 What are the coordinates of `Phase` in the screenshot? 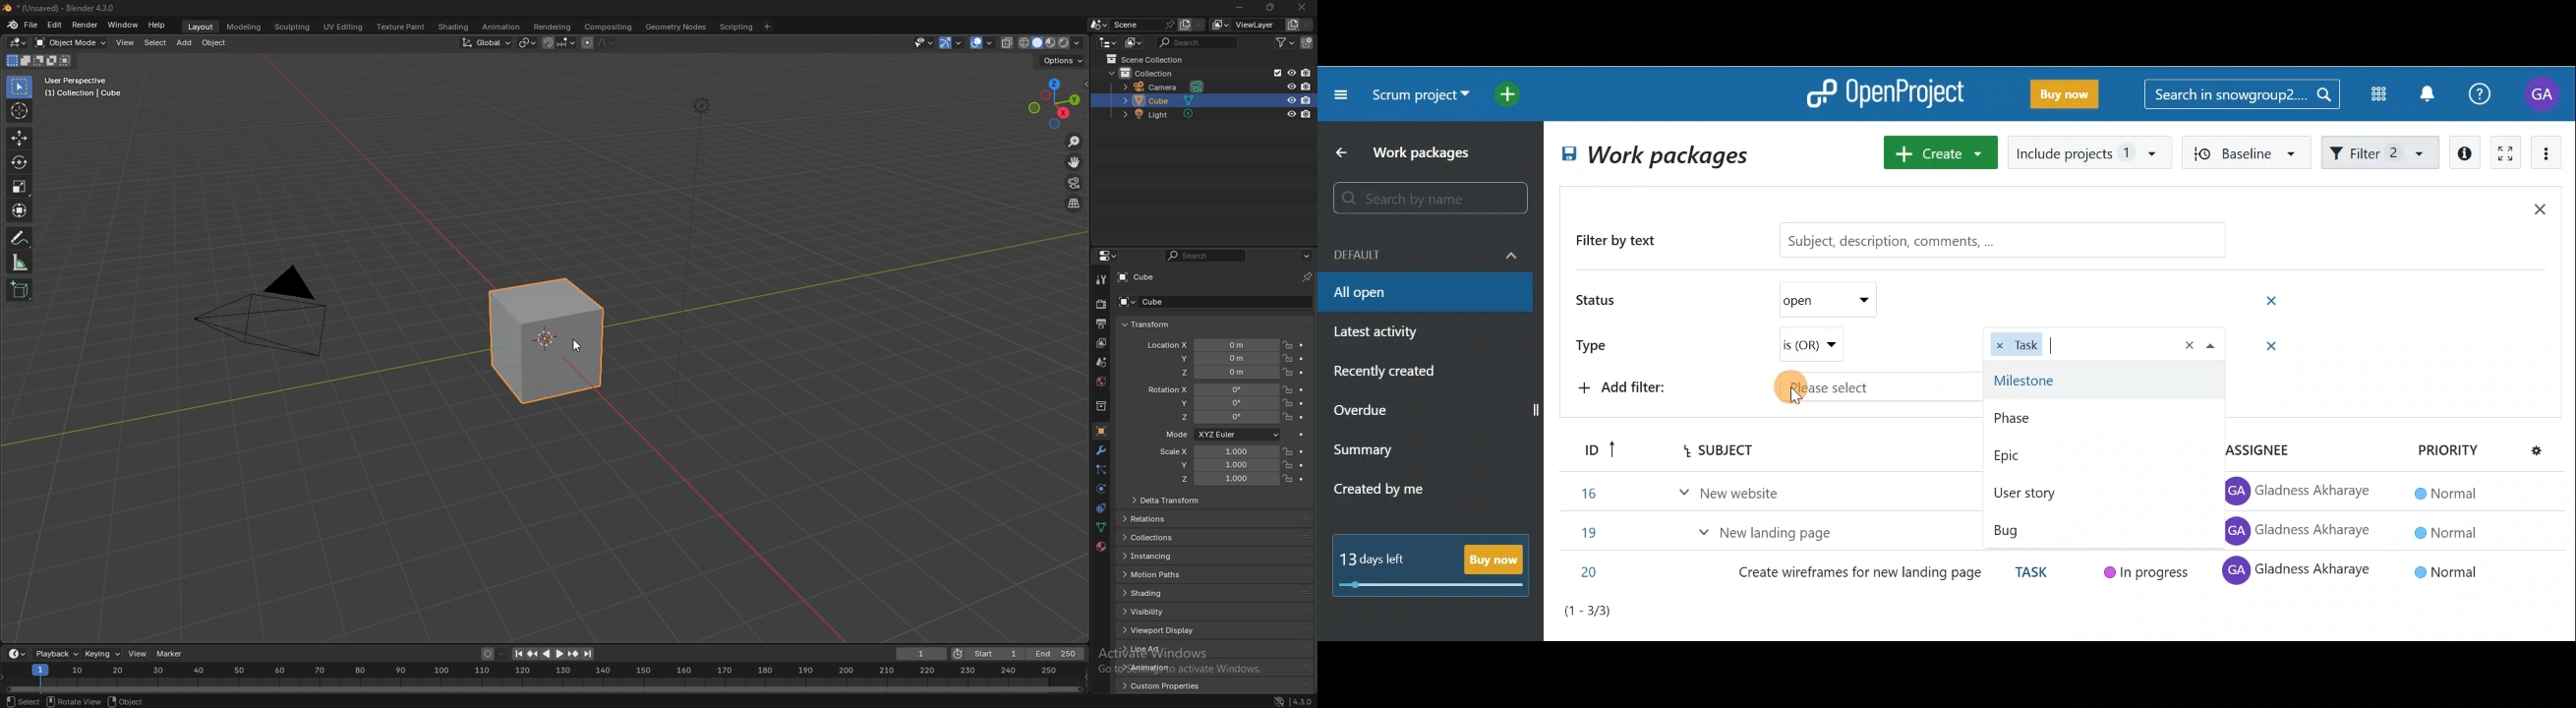 It's located at (2105, 414).